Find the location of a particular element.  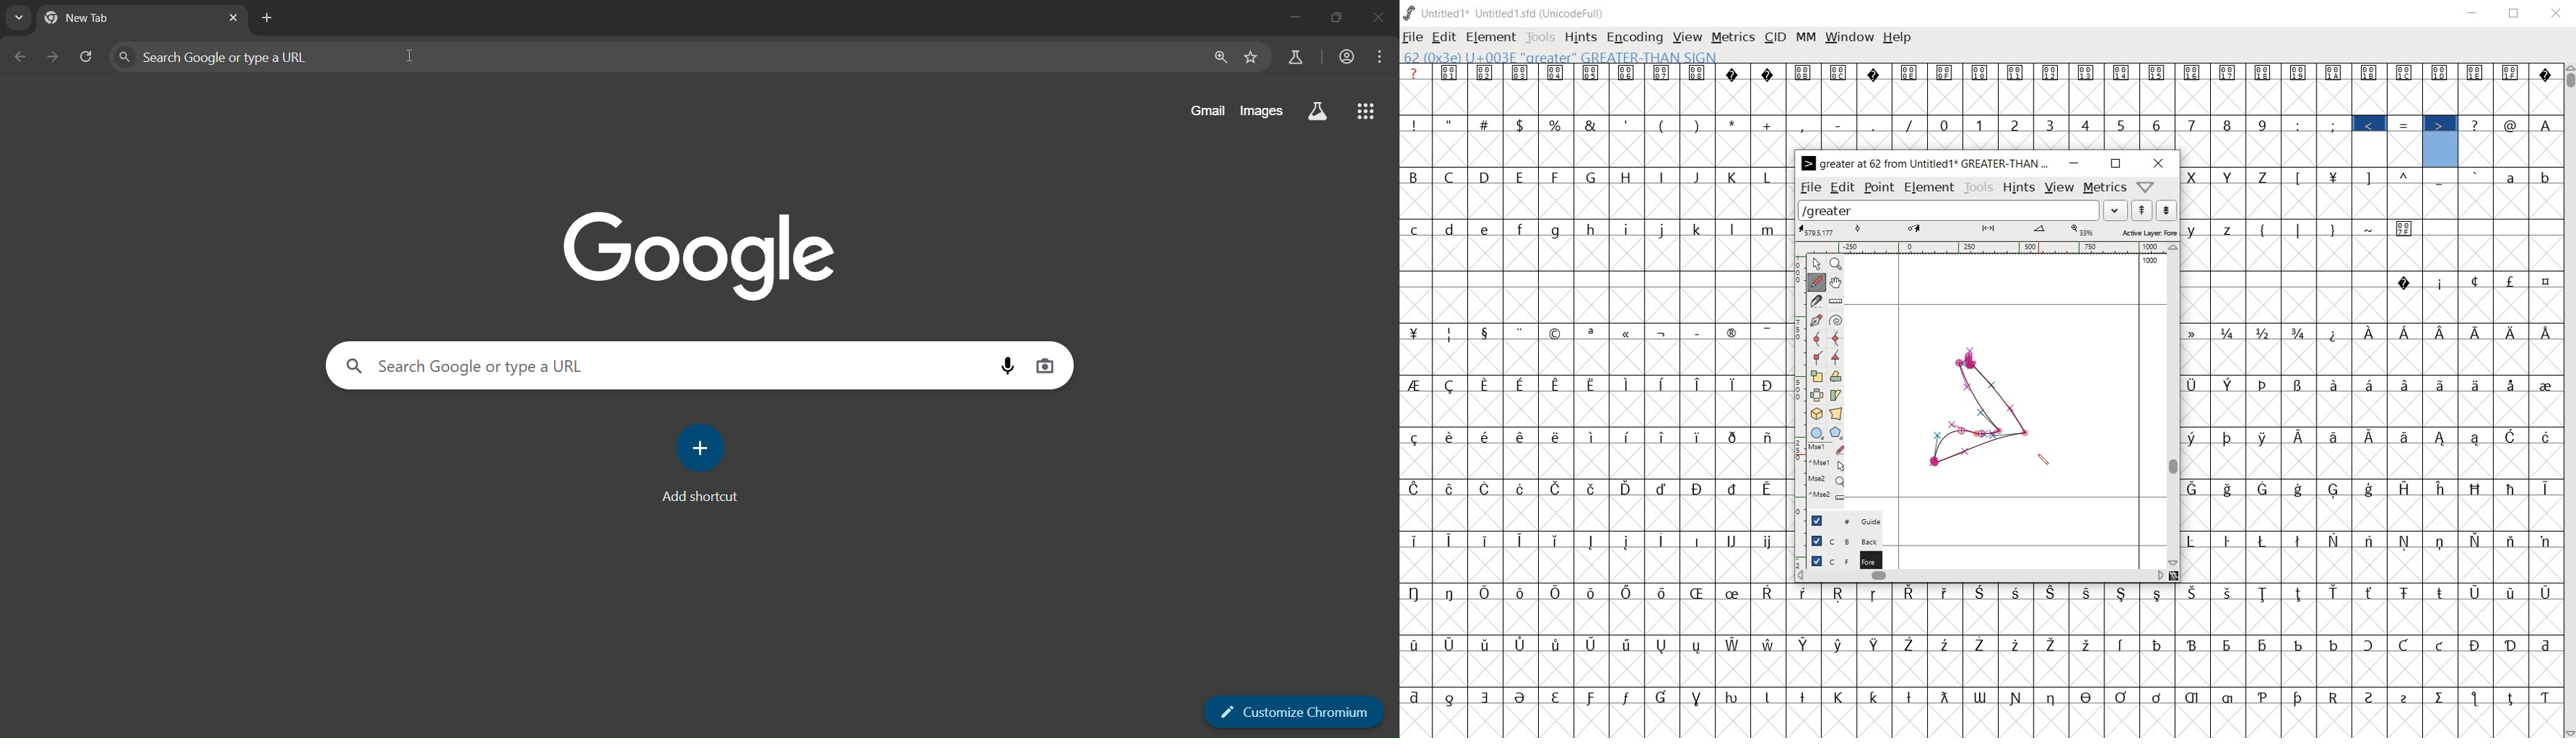

glyphs is located at coordinates (1592, 395).